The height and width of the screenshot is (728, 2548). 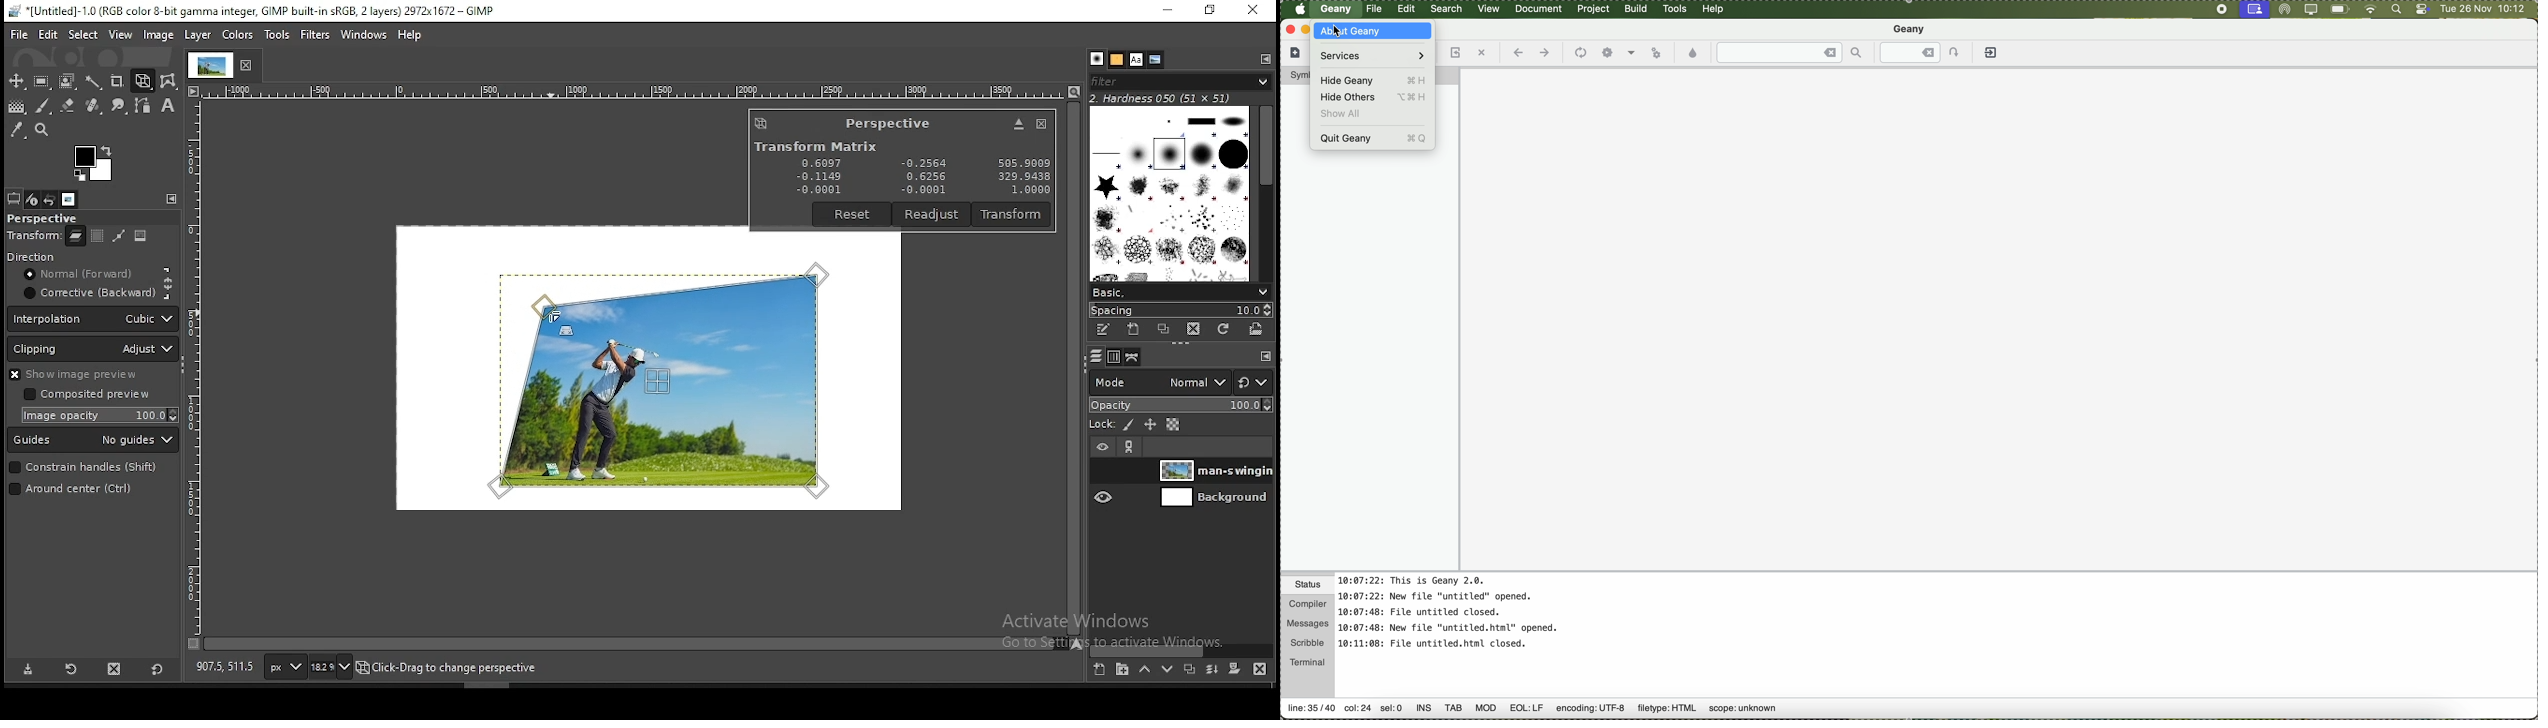 I want to click on edit this brush, so click(x=1105, y=333).